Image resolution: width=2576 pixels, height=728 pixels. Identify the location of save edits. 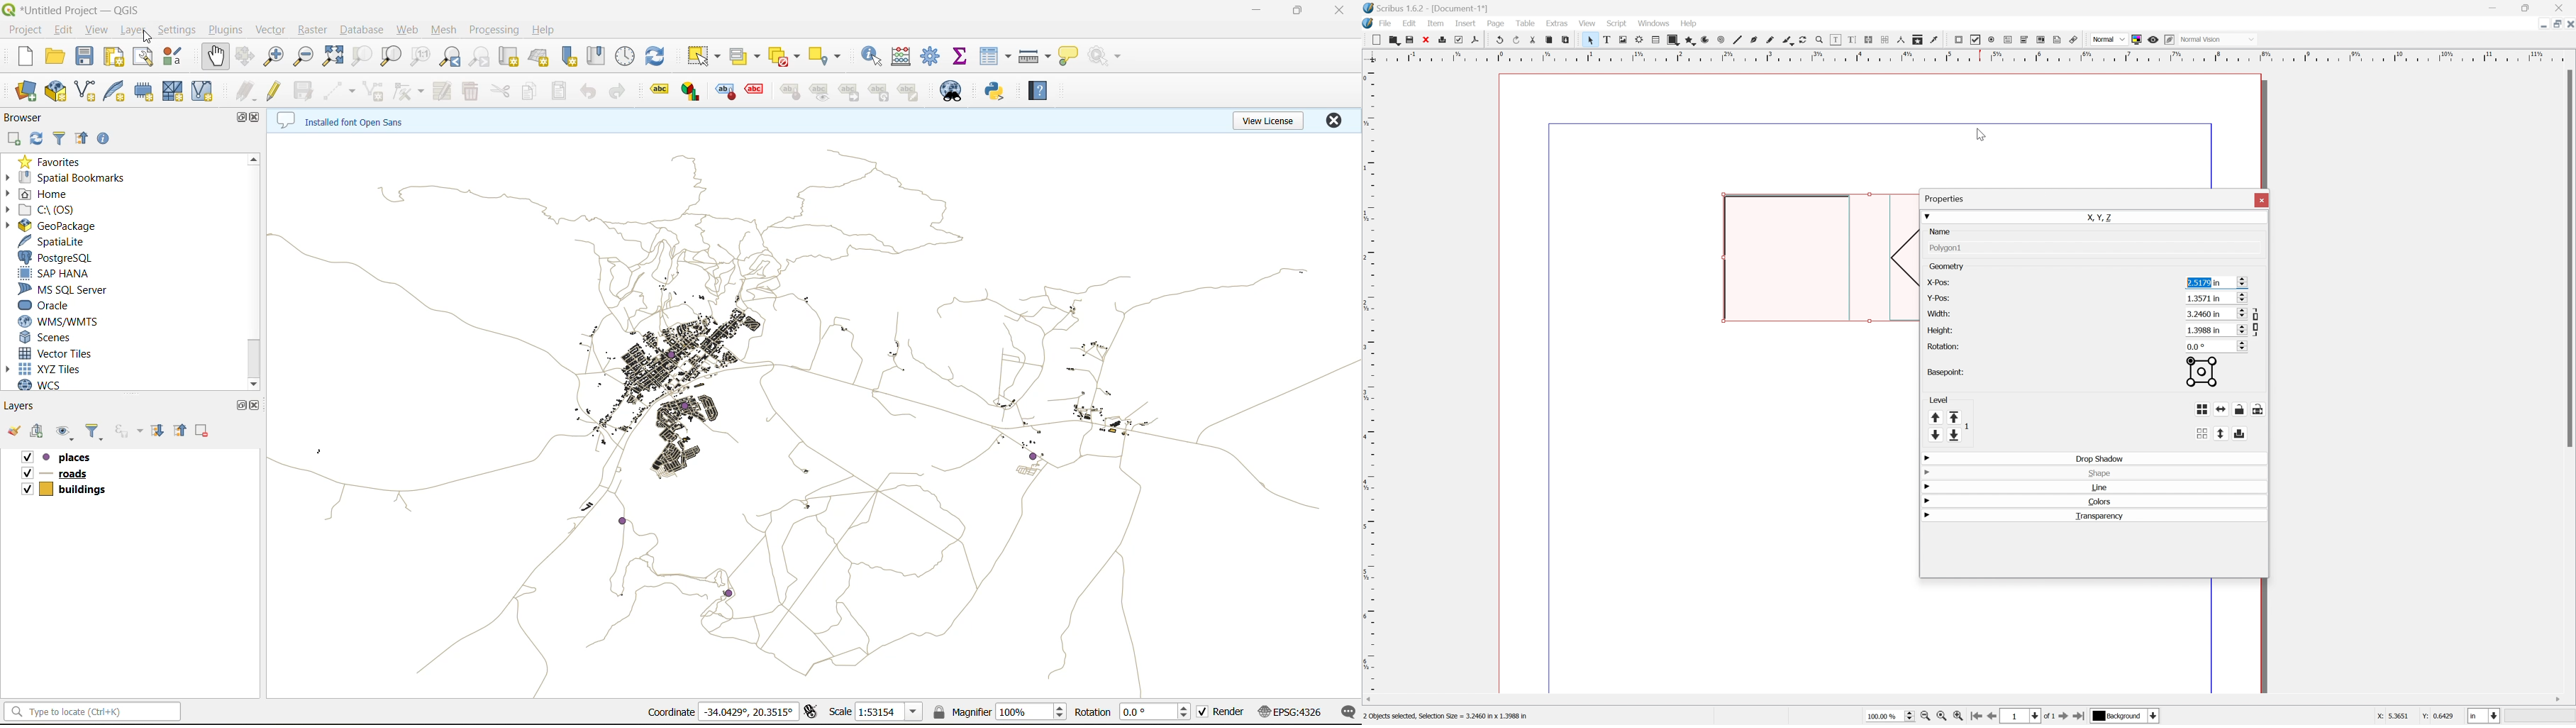
(303, 92).